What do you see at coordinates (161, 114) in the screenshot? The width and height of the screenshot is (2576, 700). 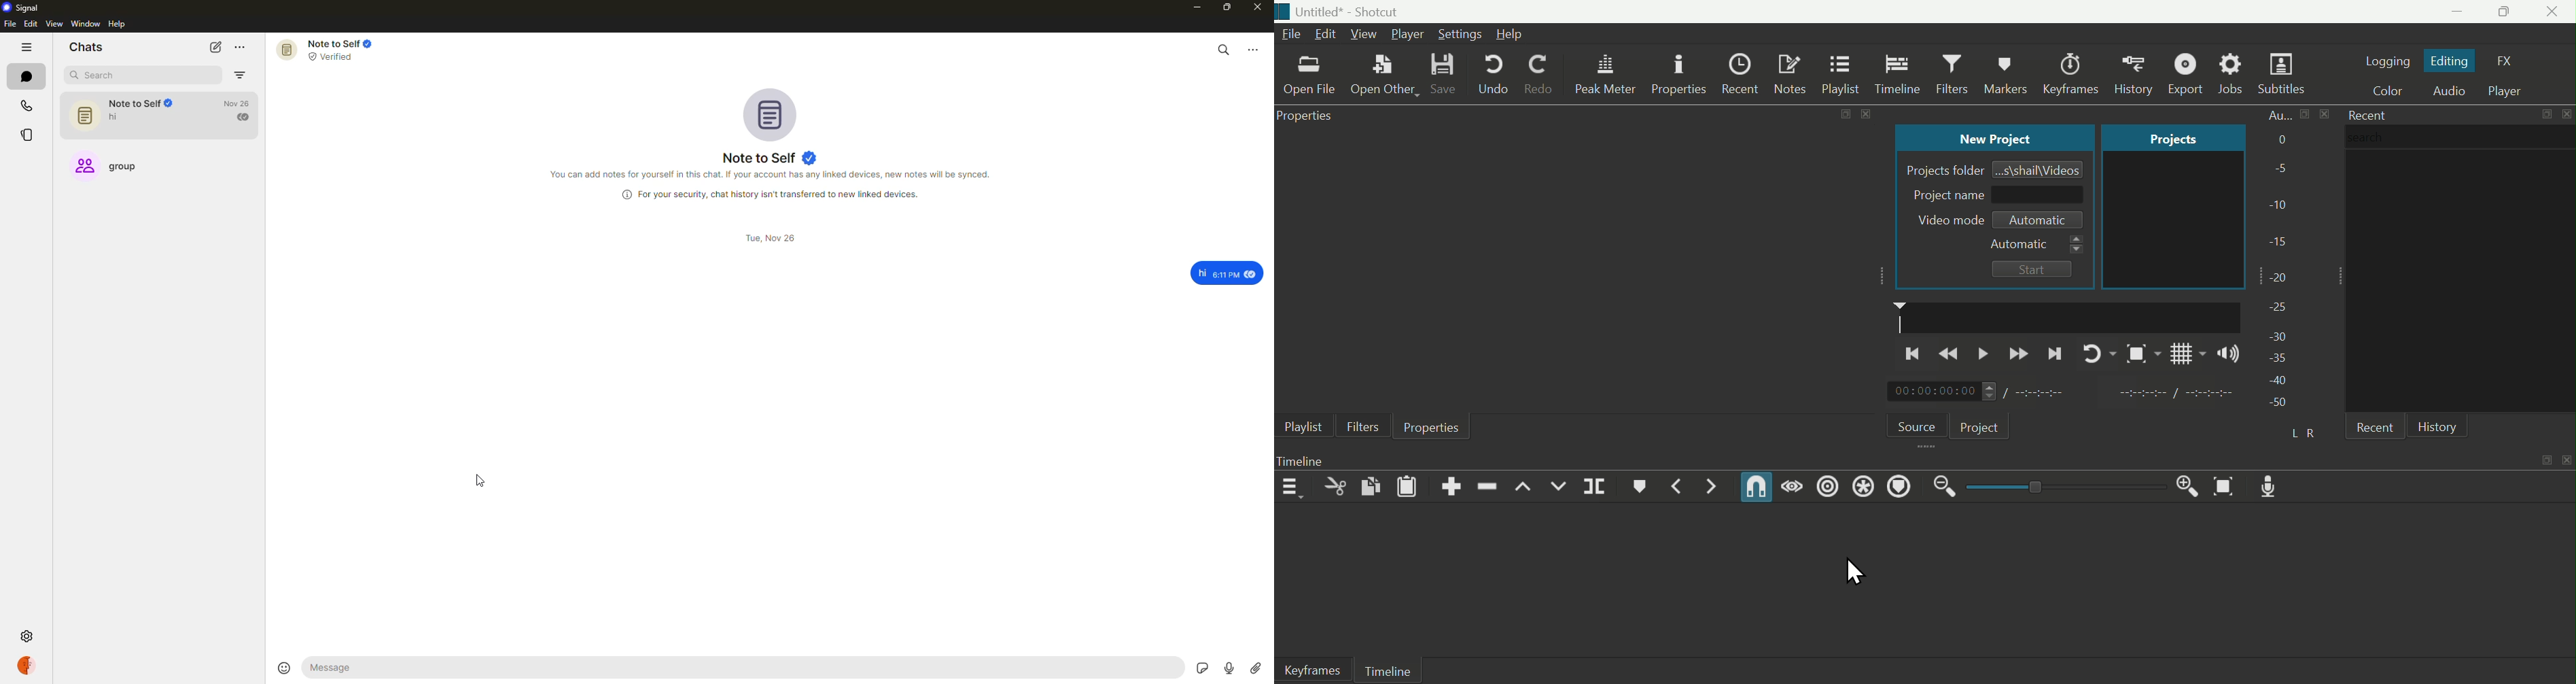 I see `note to self` at bounding box center [161, 114].